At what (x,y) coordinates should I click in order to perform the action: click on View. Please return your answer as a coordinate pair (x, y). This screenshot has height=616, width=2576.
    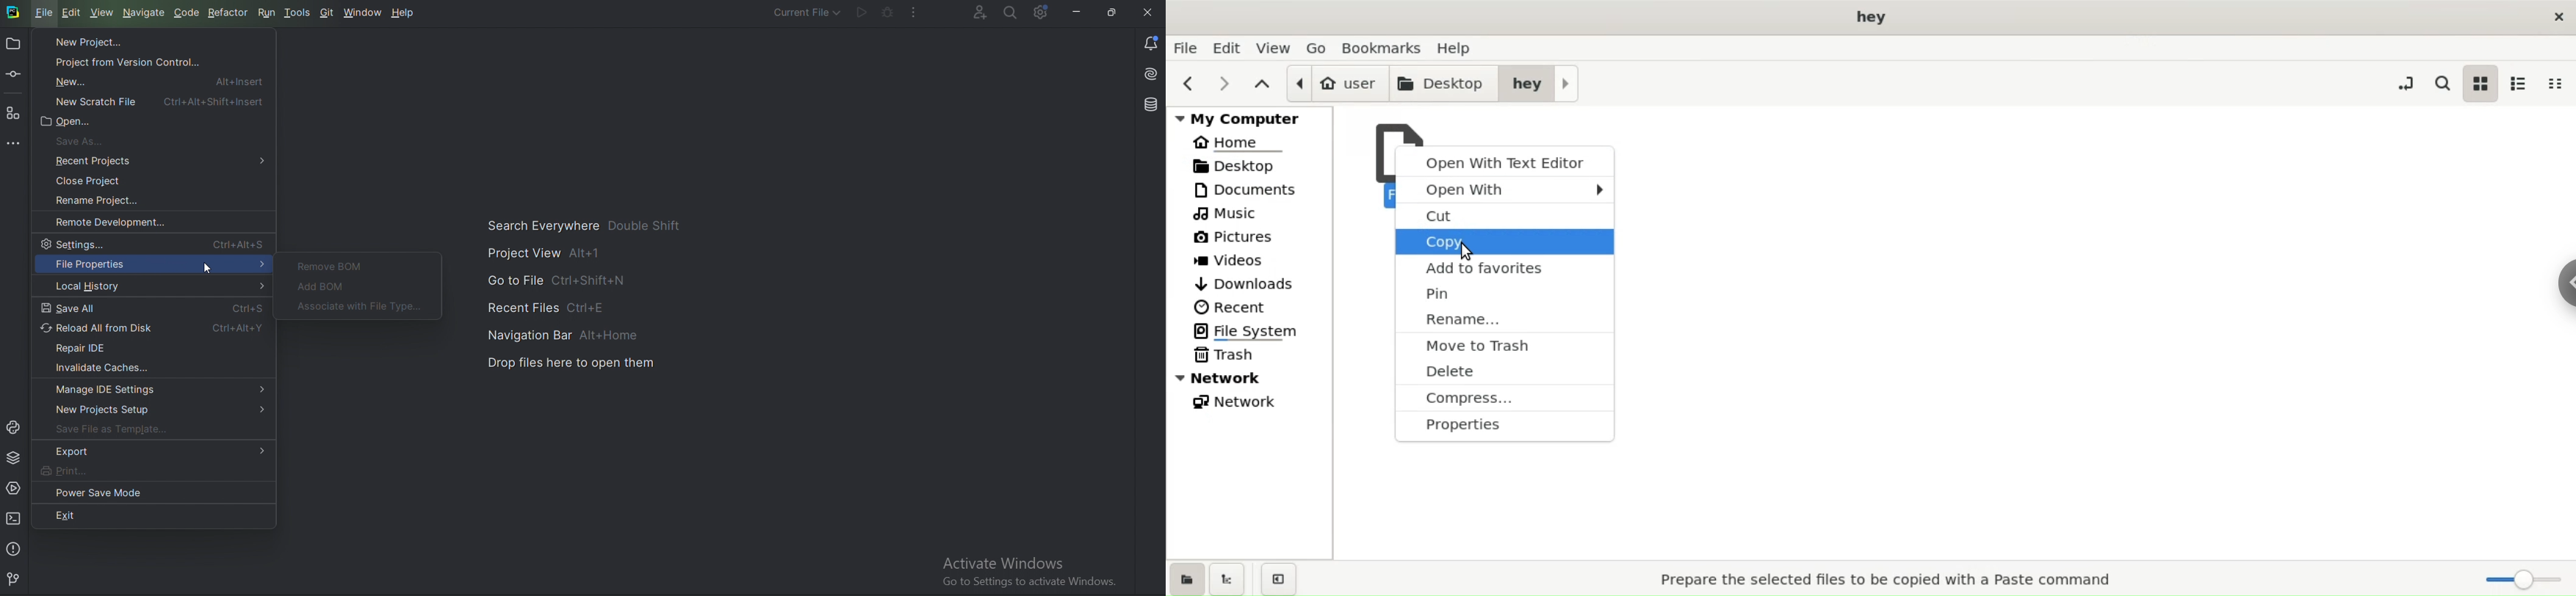
    Looking at the image, I should click on (102, 13).